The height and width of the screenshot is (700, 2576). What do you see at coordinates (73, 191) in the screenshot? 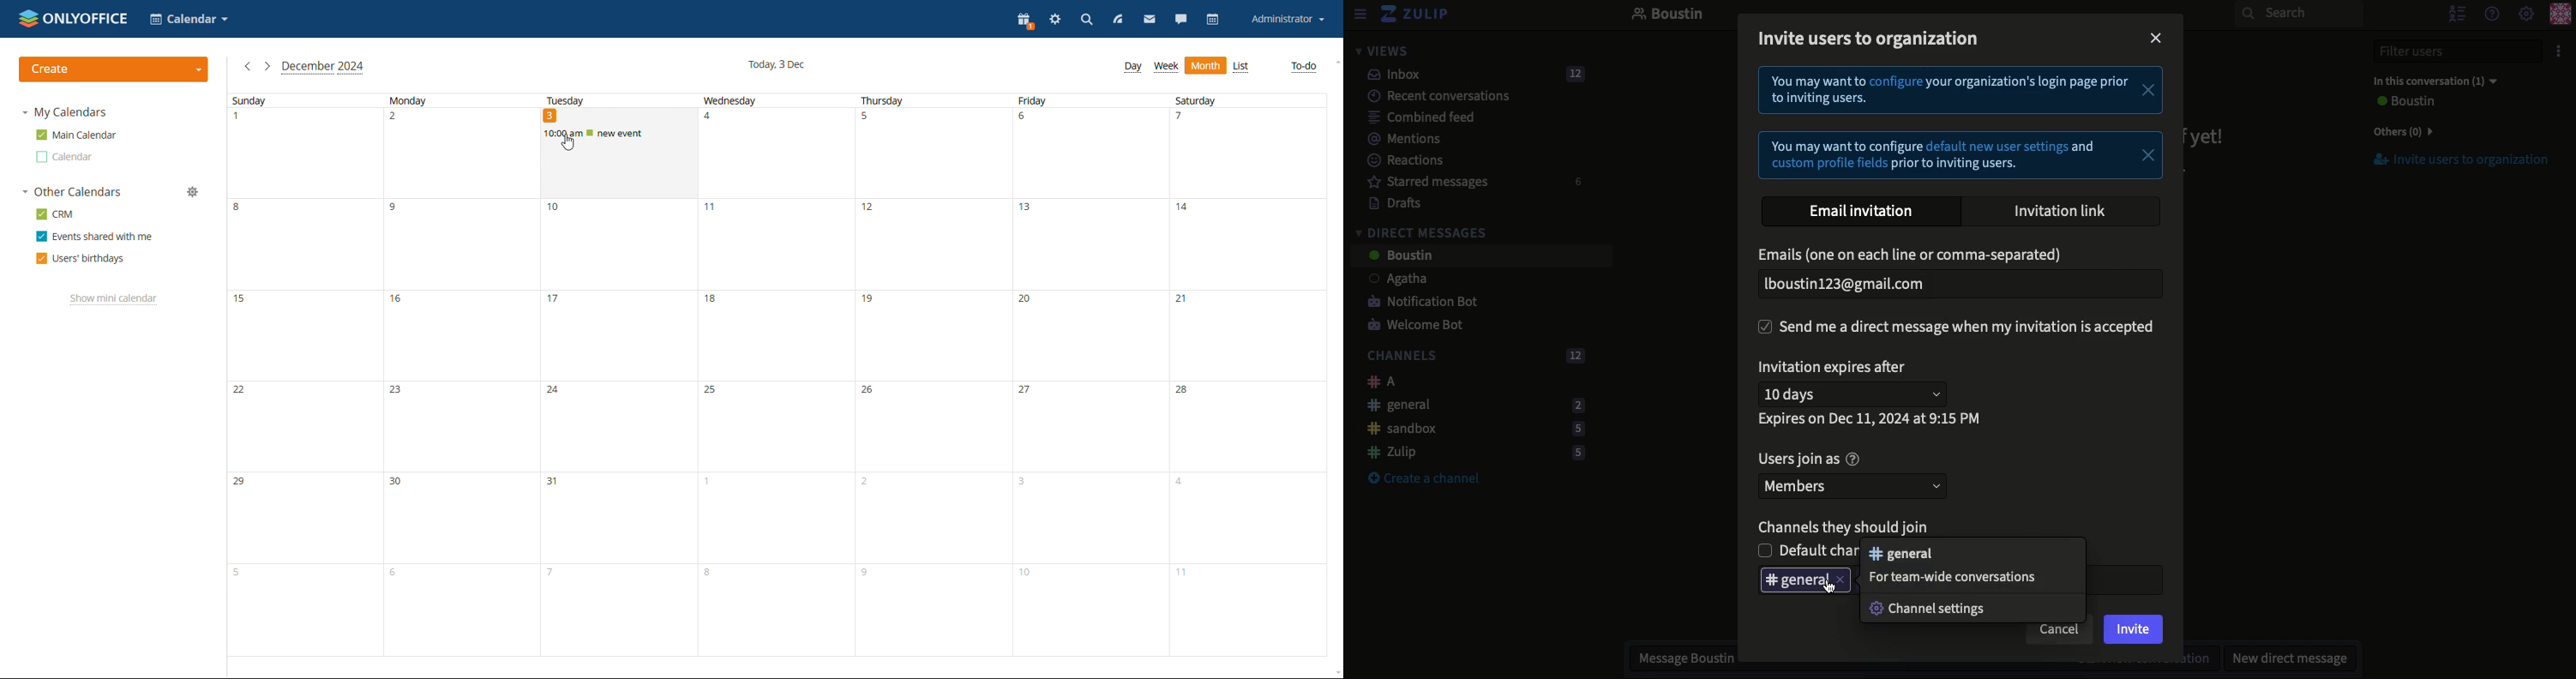
I see `other calendars` at bounding box center [73, 191].